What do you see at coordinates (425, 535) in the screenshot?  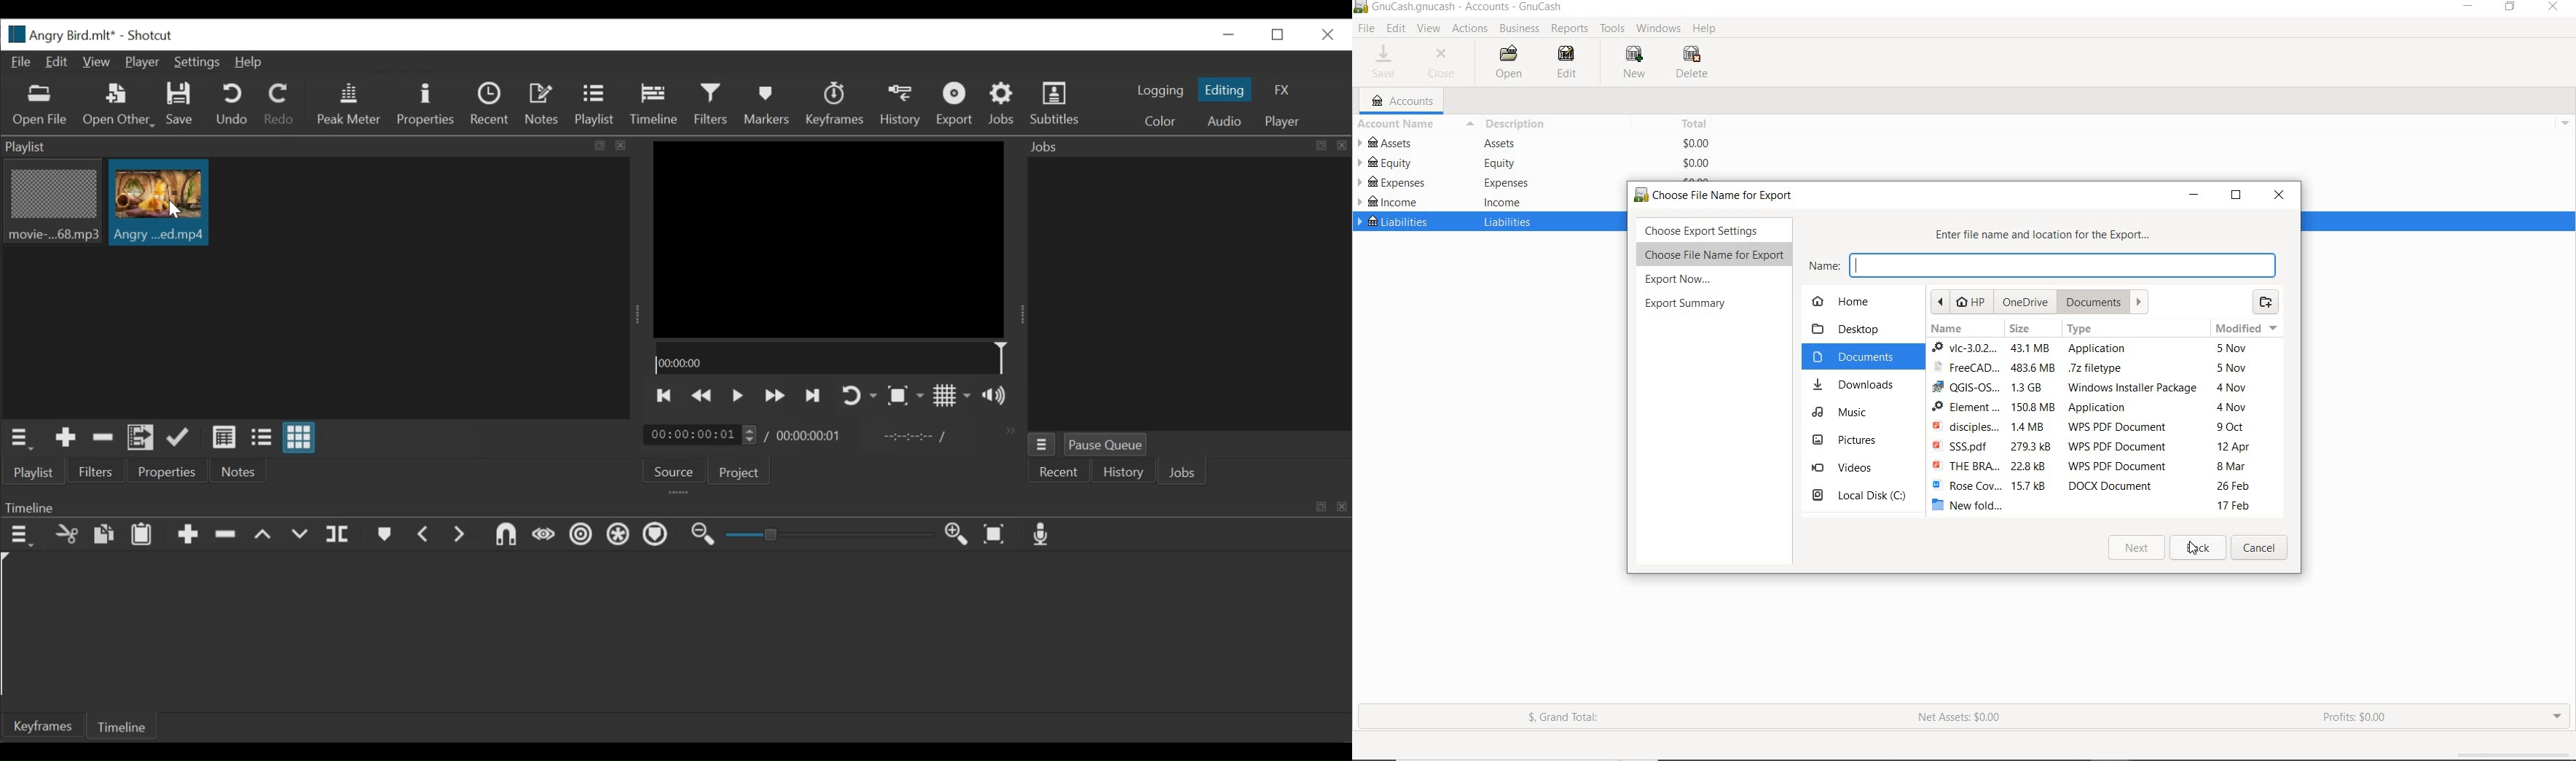 I see `Previous marker` at bounding box center [425, 535].